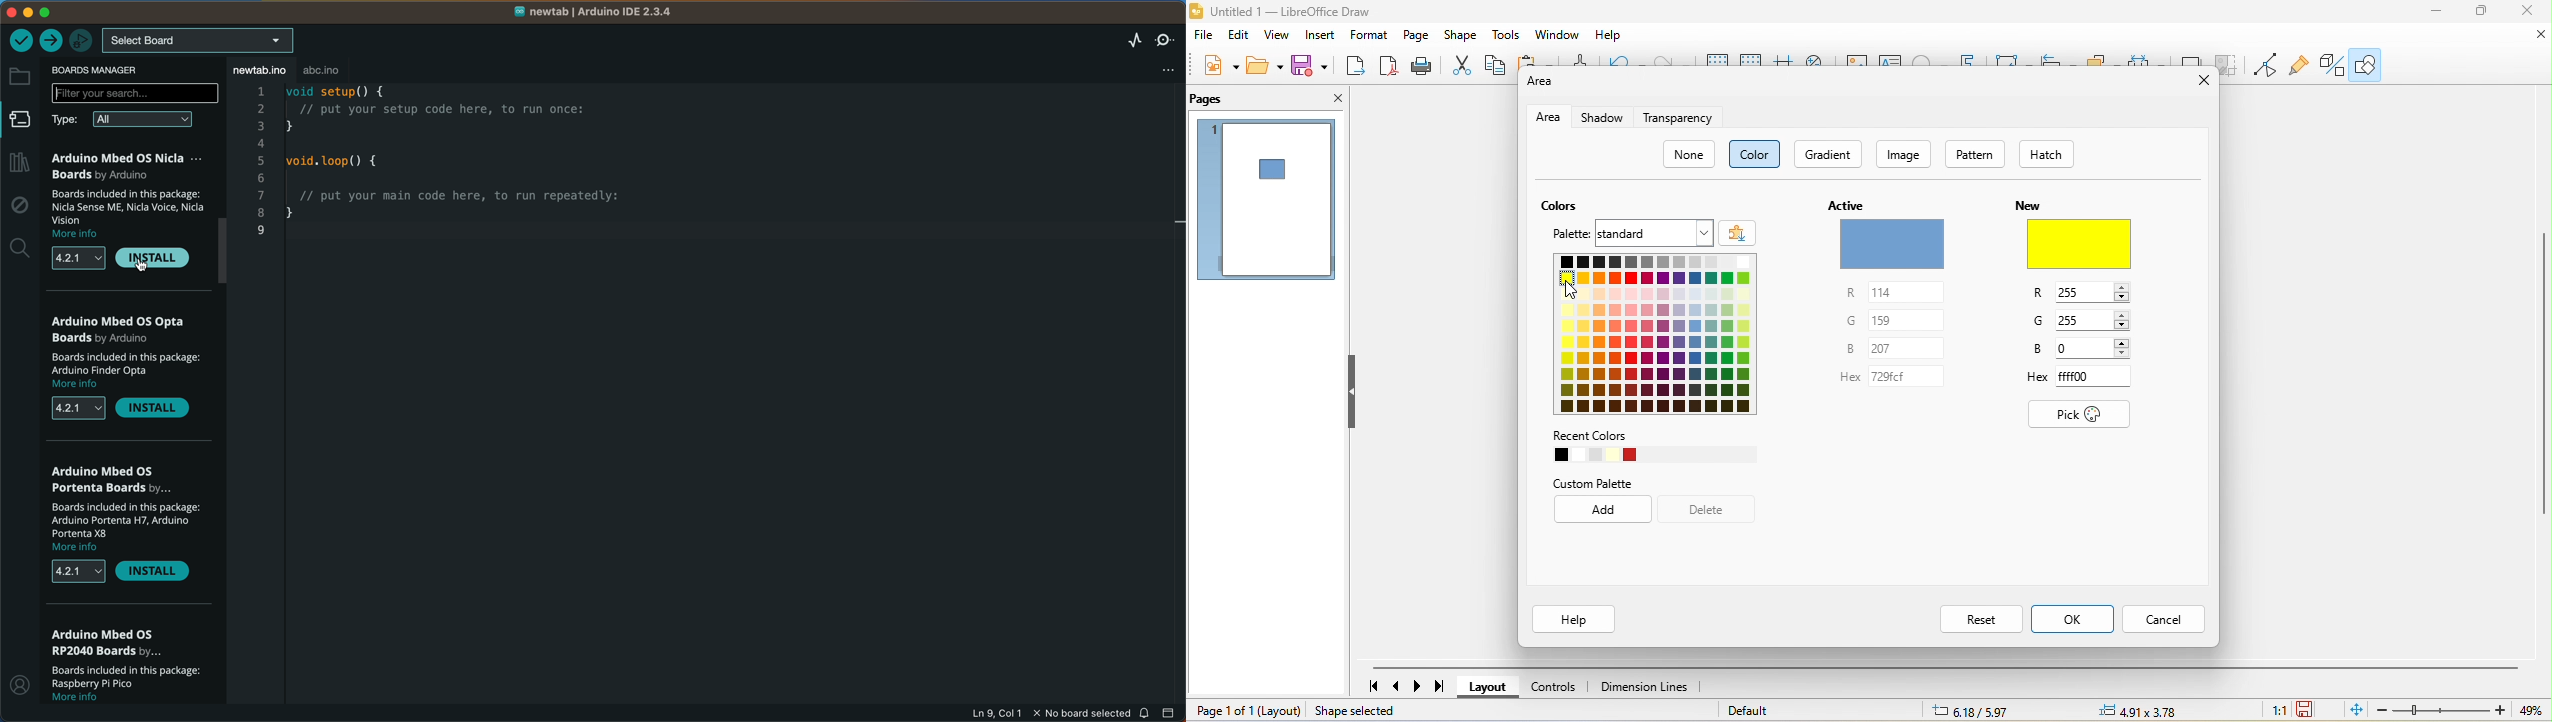  What do you see at coordinates (20, 123) in the screenshot?
I see `board manager` at bounding box center [20, 123].